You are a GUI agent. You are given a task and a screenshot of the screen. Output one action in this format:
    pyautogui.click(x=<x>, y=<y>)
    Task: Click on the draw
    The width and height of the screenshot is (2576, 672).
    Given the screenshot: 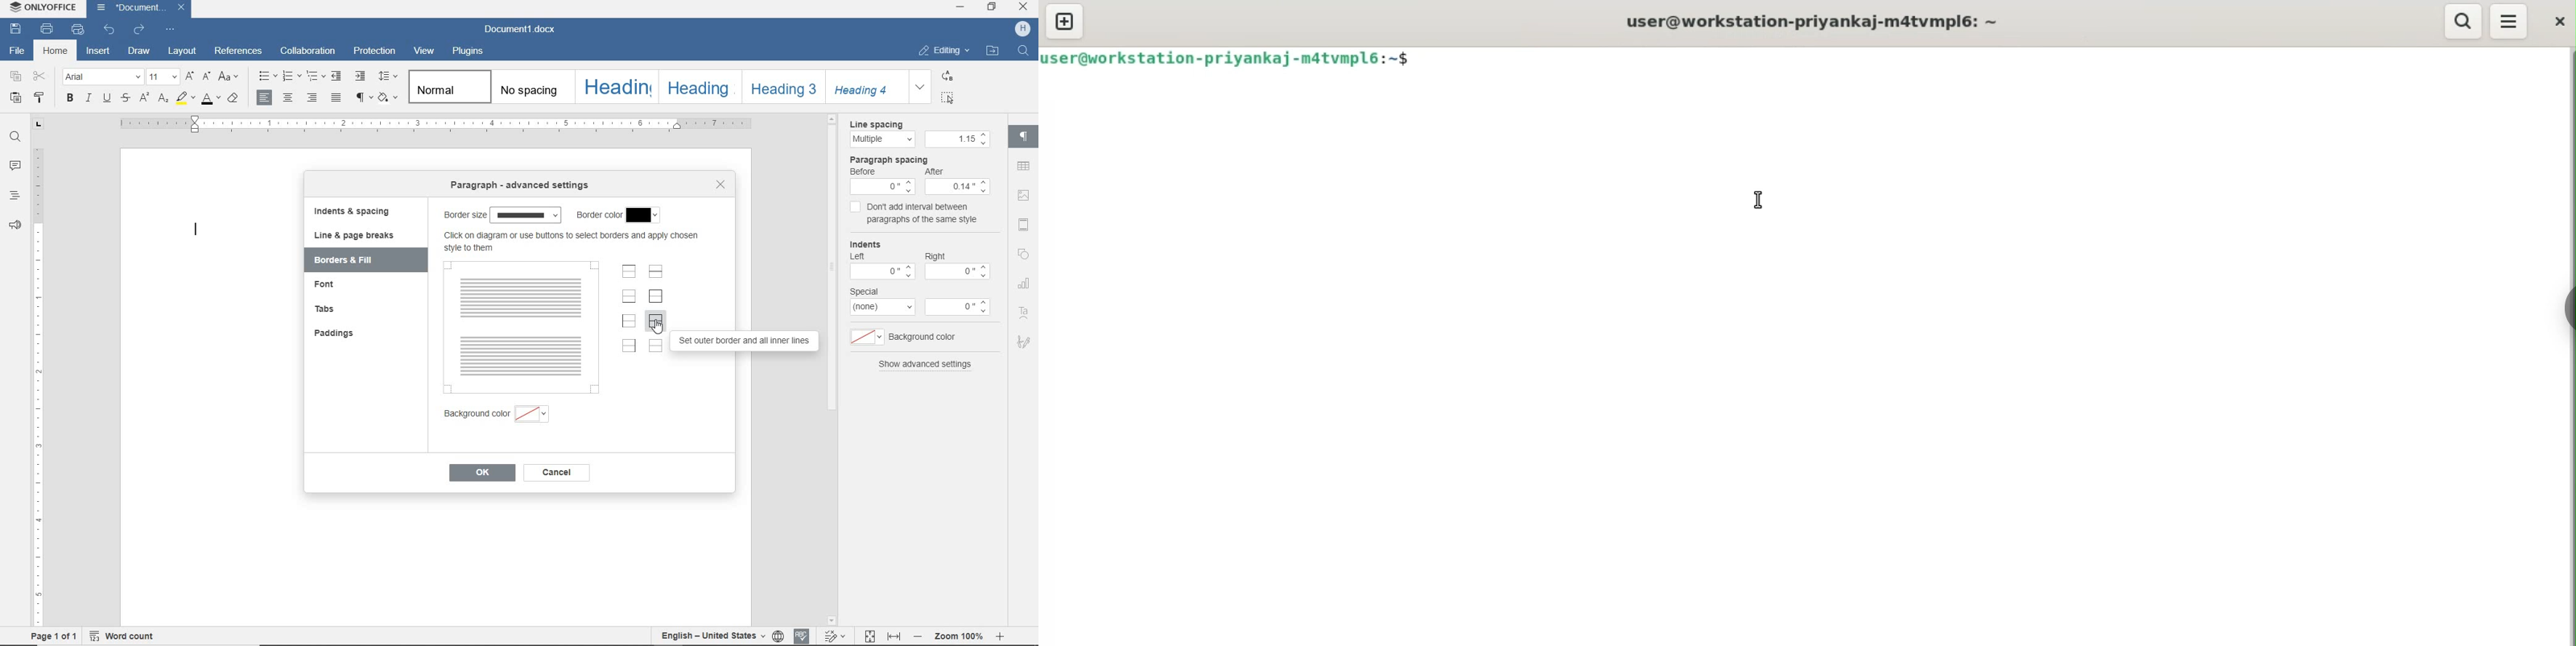 What is the action you would take?
    pyautogui.click(x=140, y=51)
    